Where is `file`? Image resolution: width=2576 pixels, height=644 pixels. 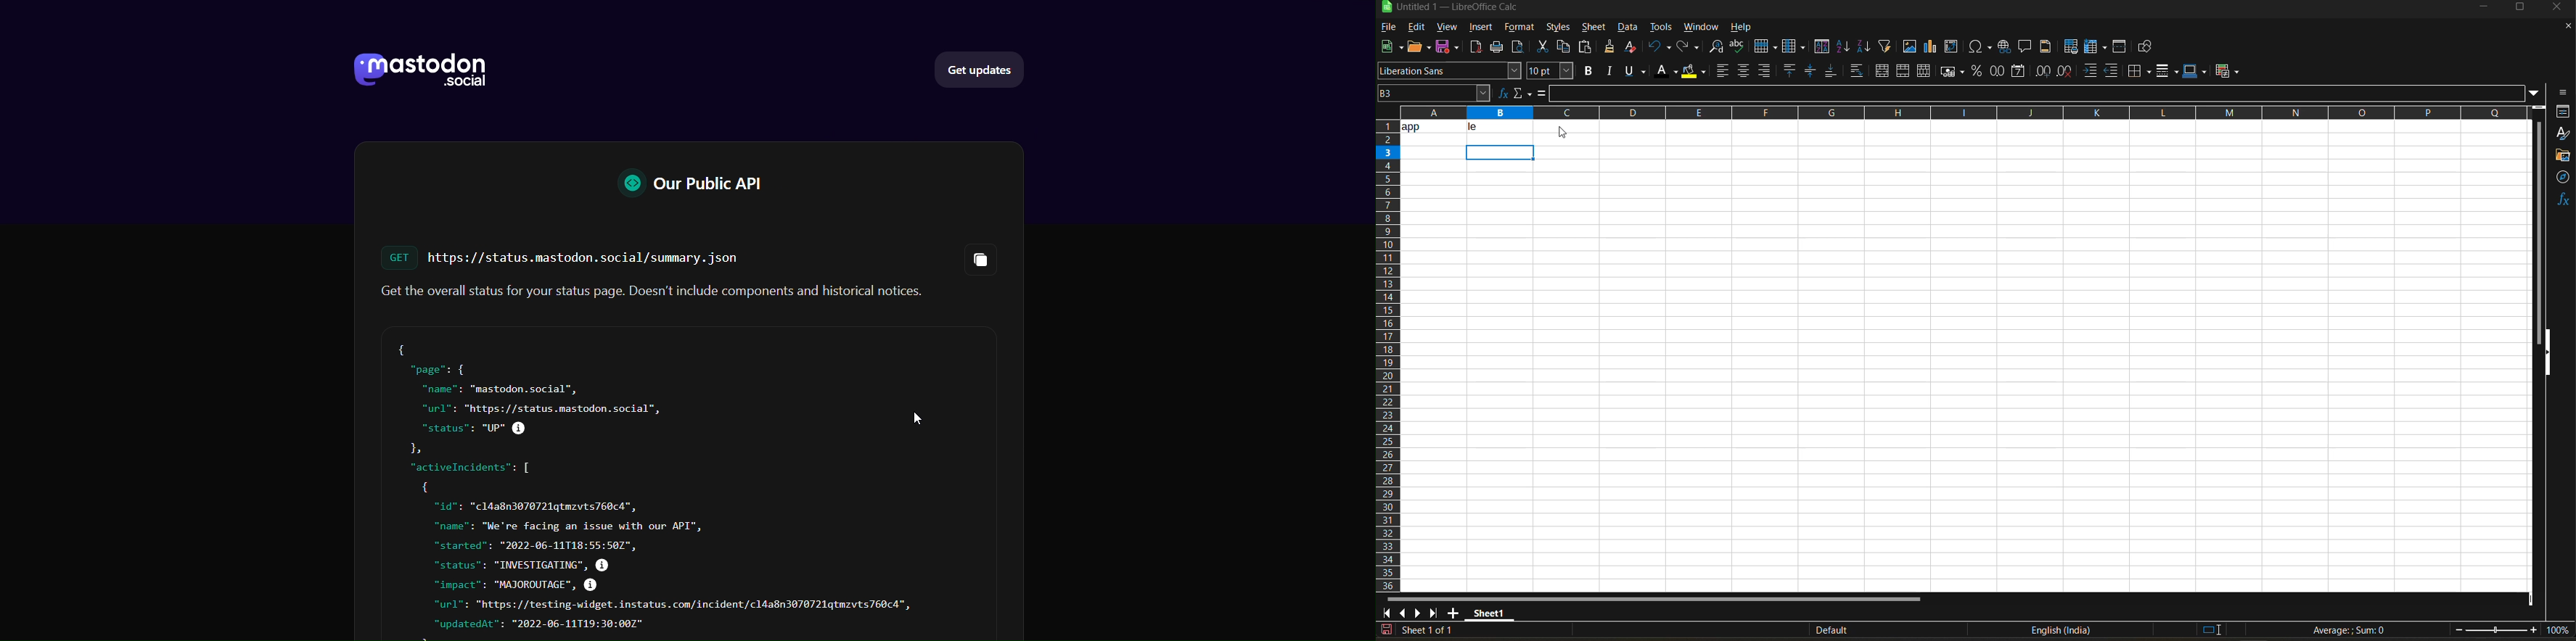
file is located at coordinates (1393, 28).